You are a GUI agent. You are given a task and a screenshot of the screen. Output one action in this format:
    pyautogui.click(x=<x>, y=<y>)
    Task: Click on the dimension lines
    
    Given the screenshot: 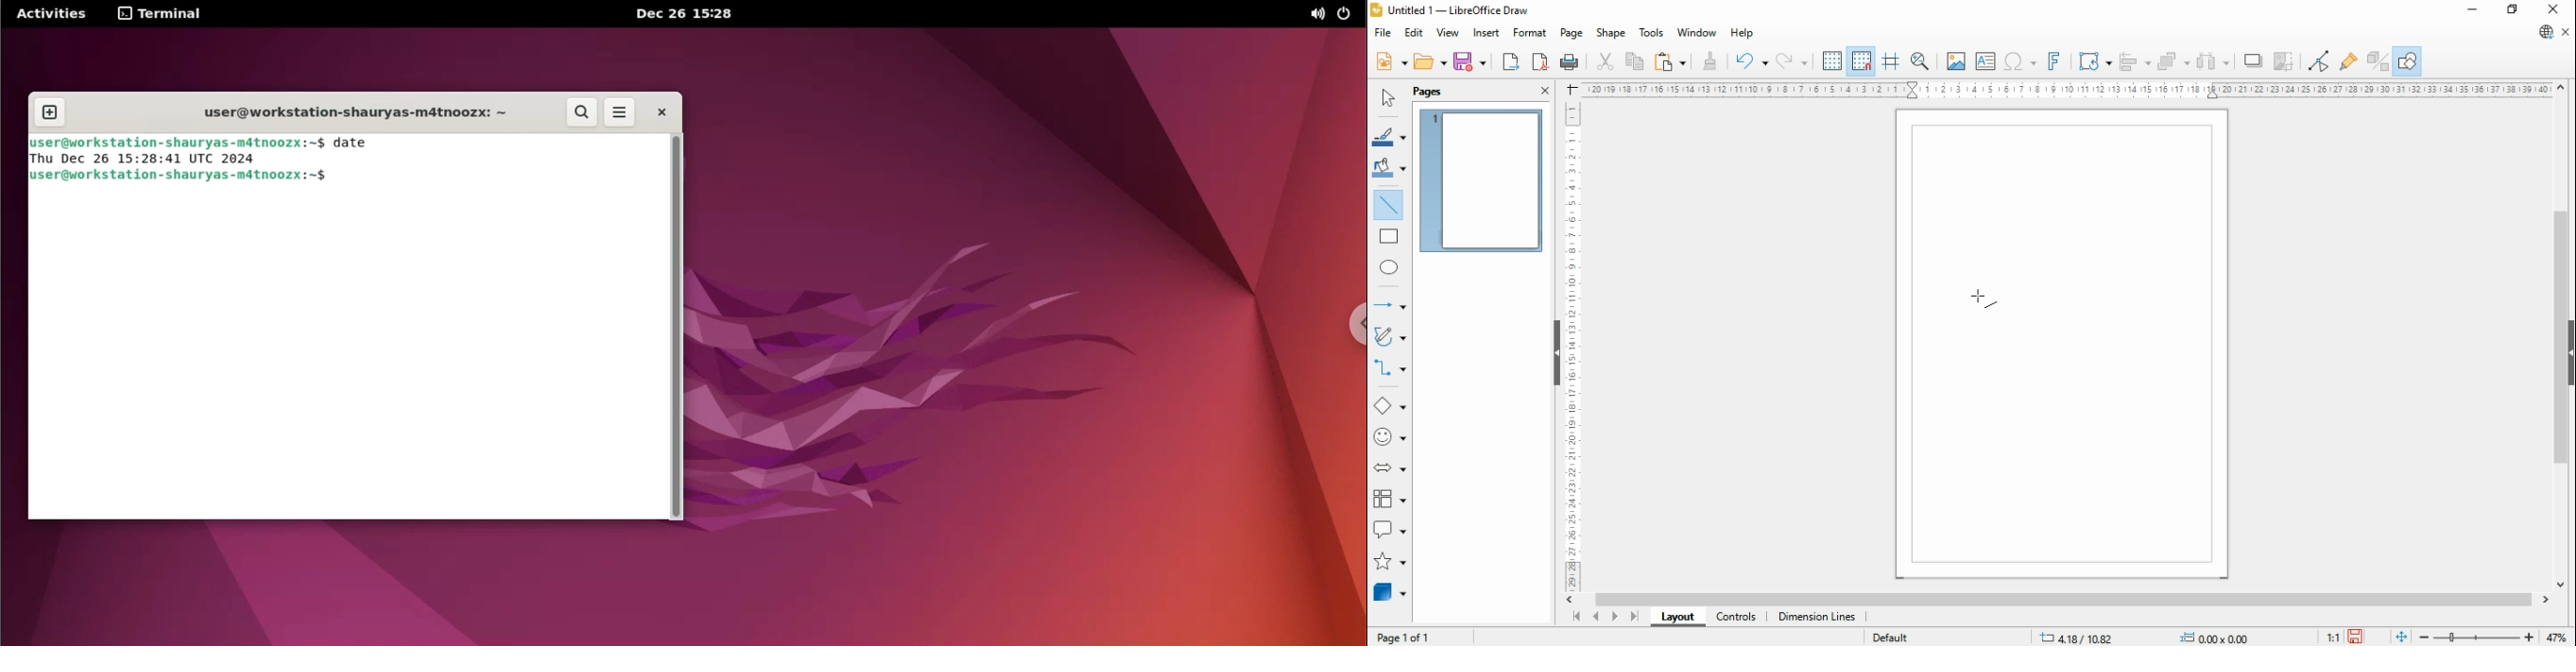 What is the action you would take?
    pyautogui.click(x=1817, y=618)
    